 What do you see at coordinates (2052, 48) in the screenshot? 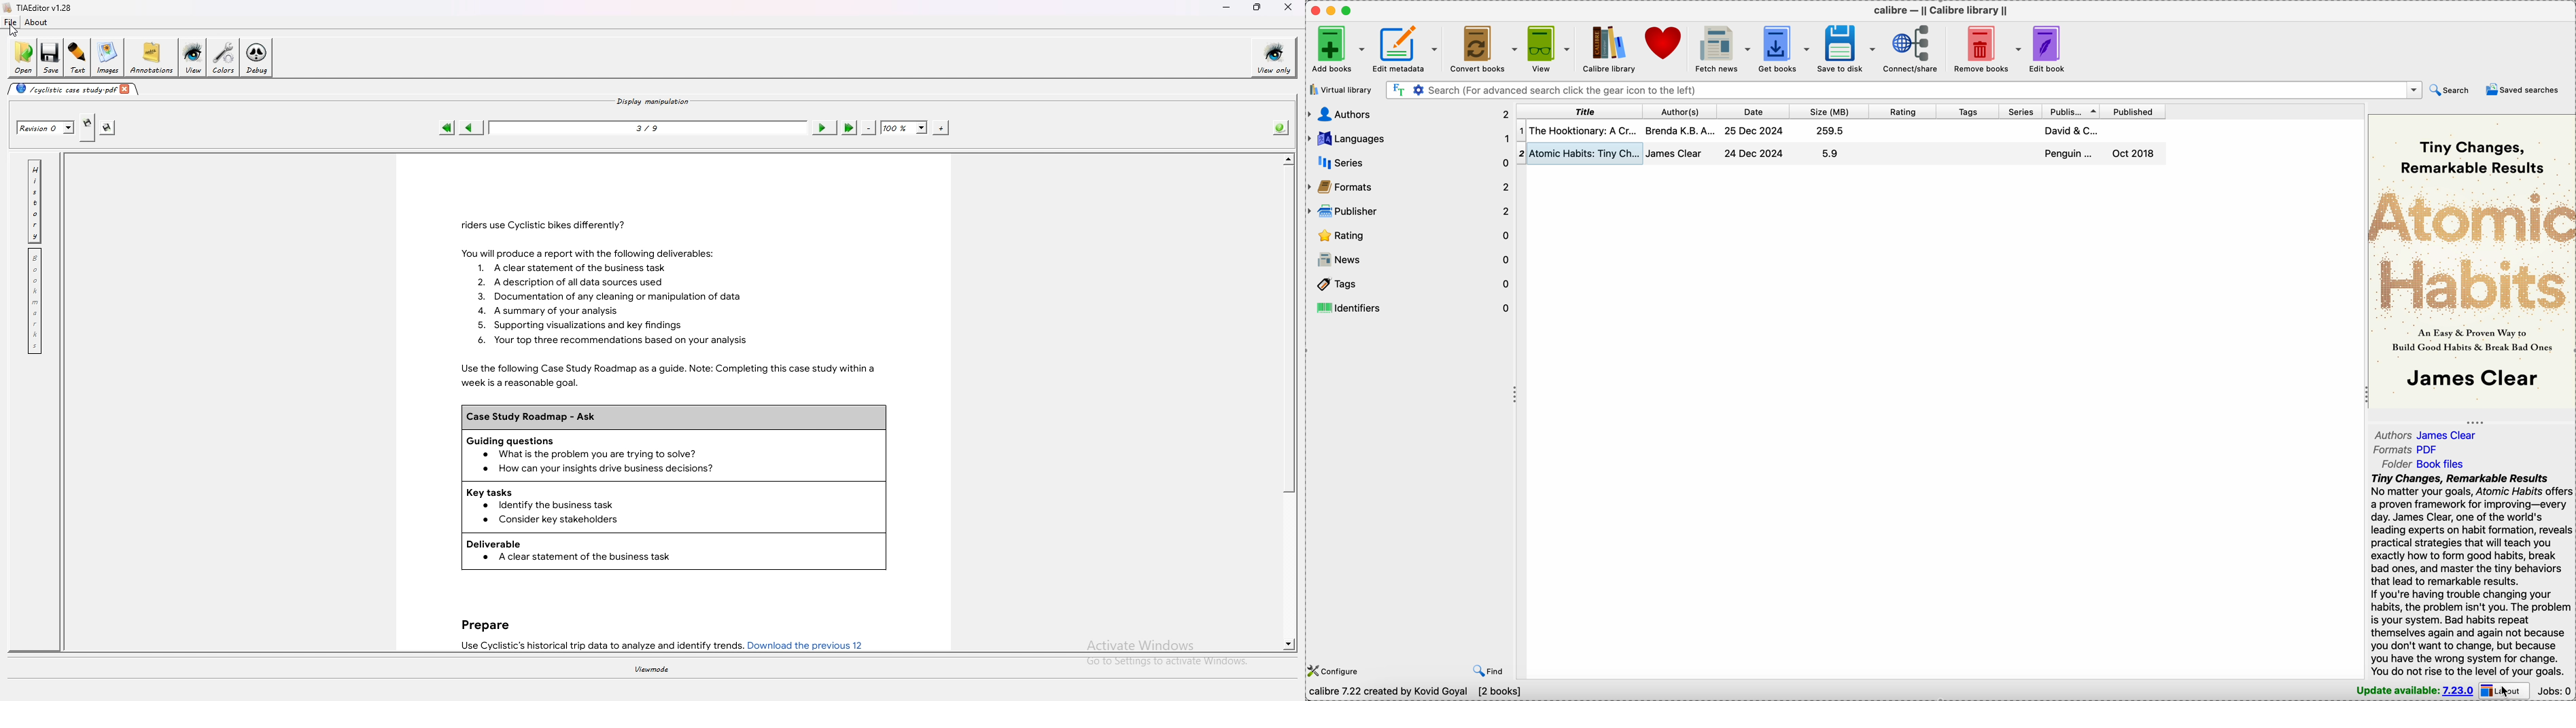
I see `edit book` at bounding box center [2052, 48].